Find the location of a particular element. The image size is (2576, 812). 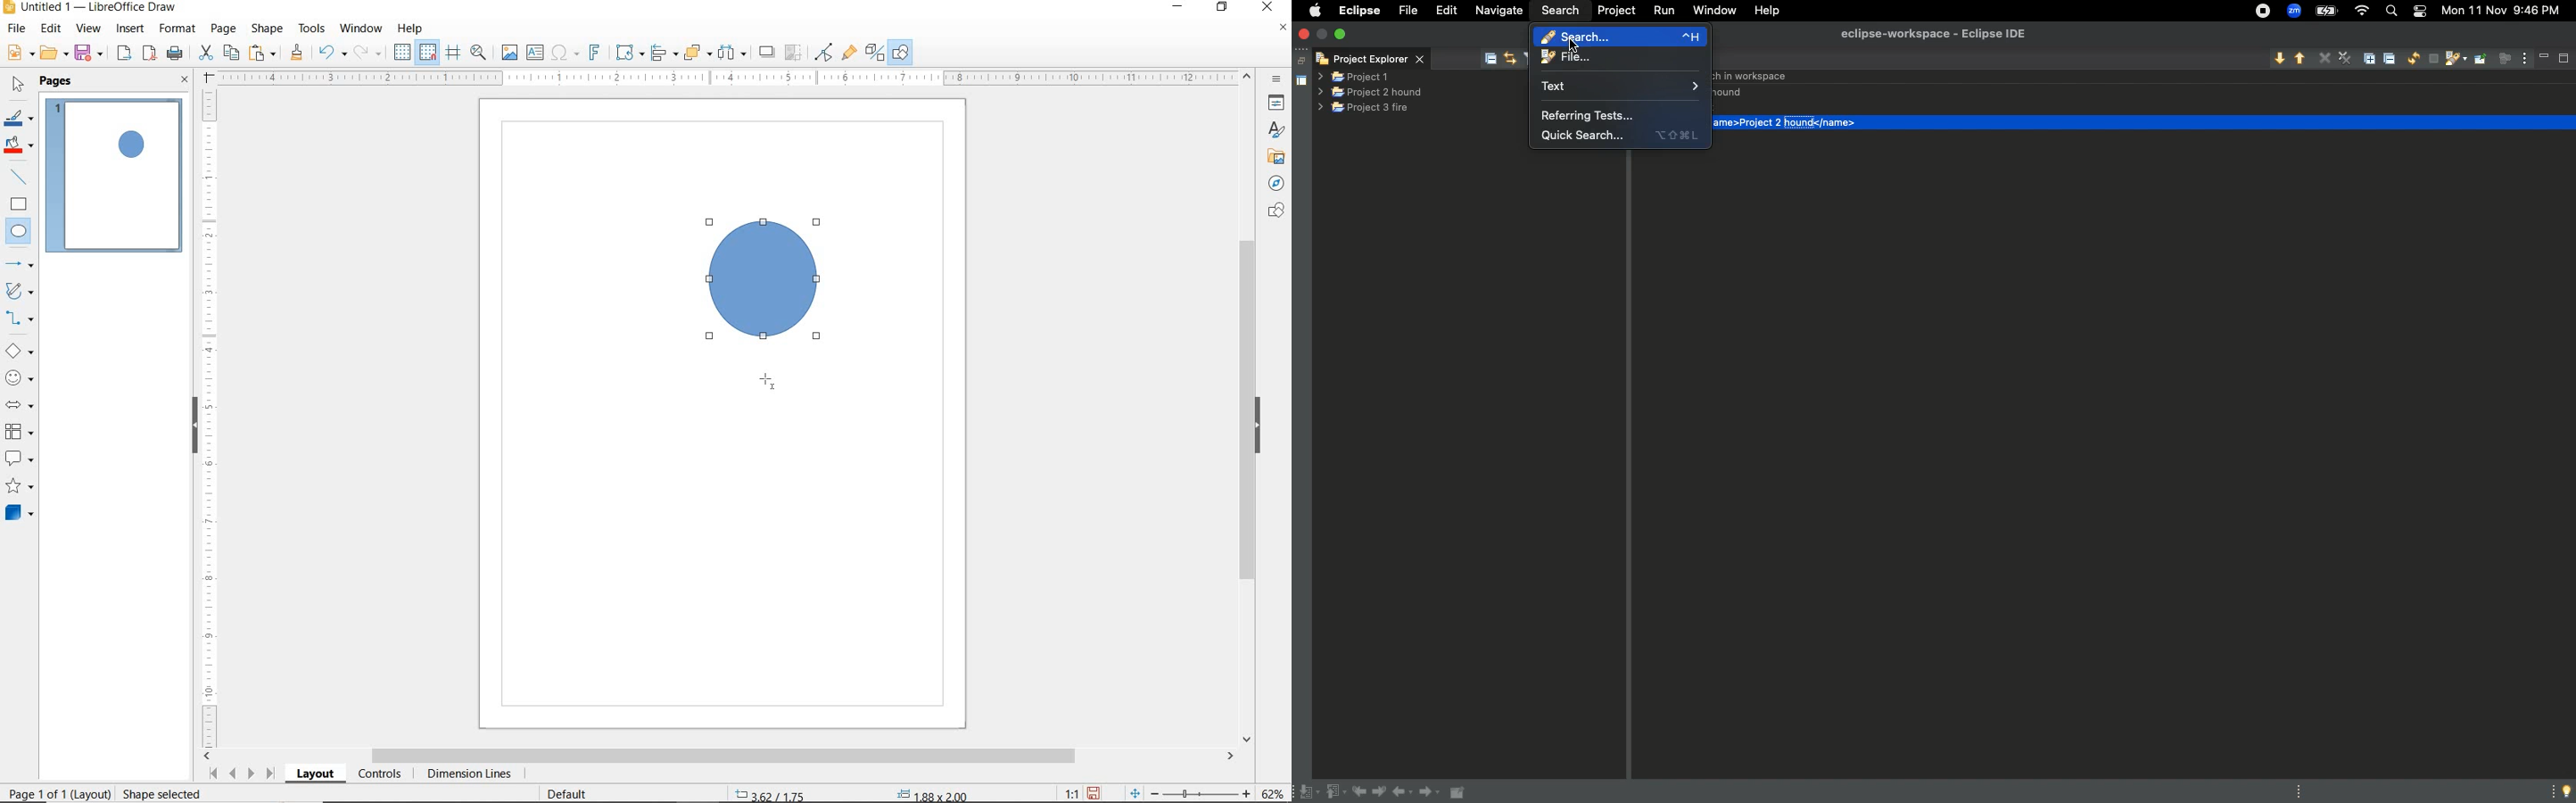

Search is located at coordinates (2390, 12).